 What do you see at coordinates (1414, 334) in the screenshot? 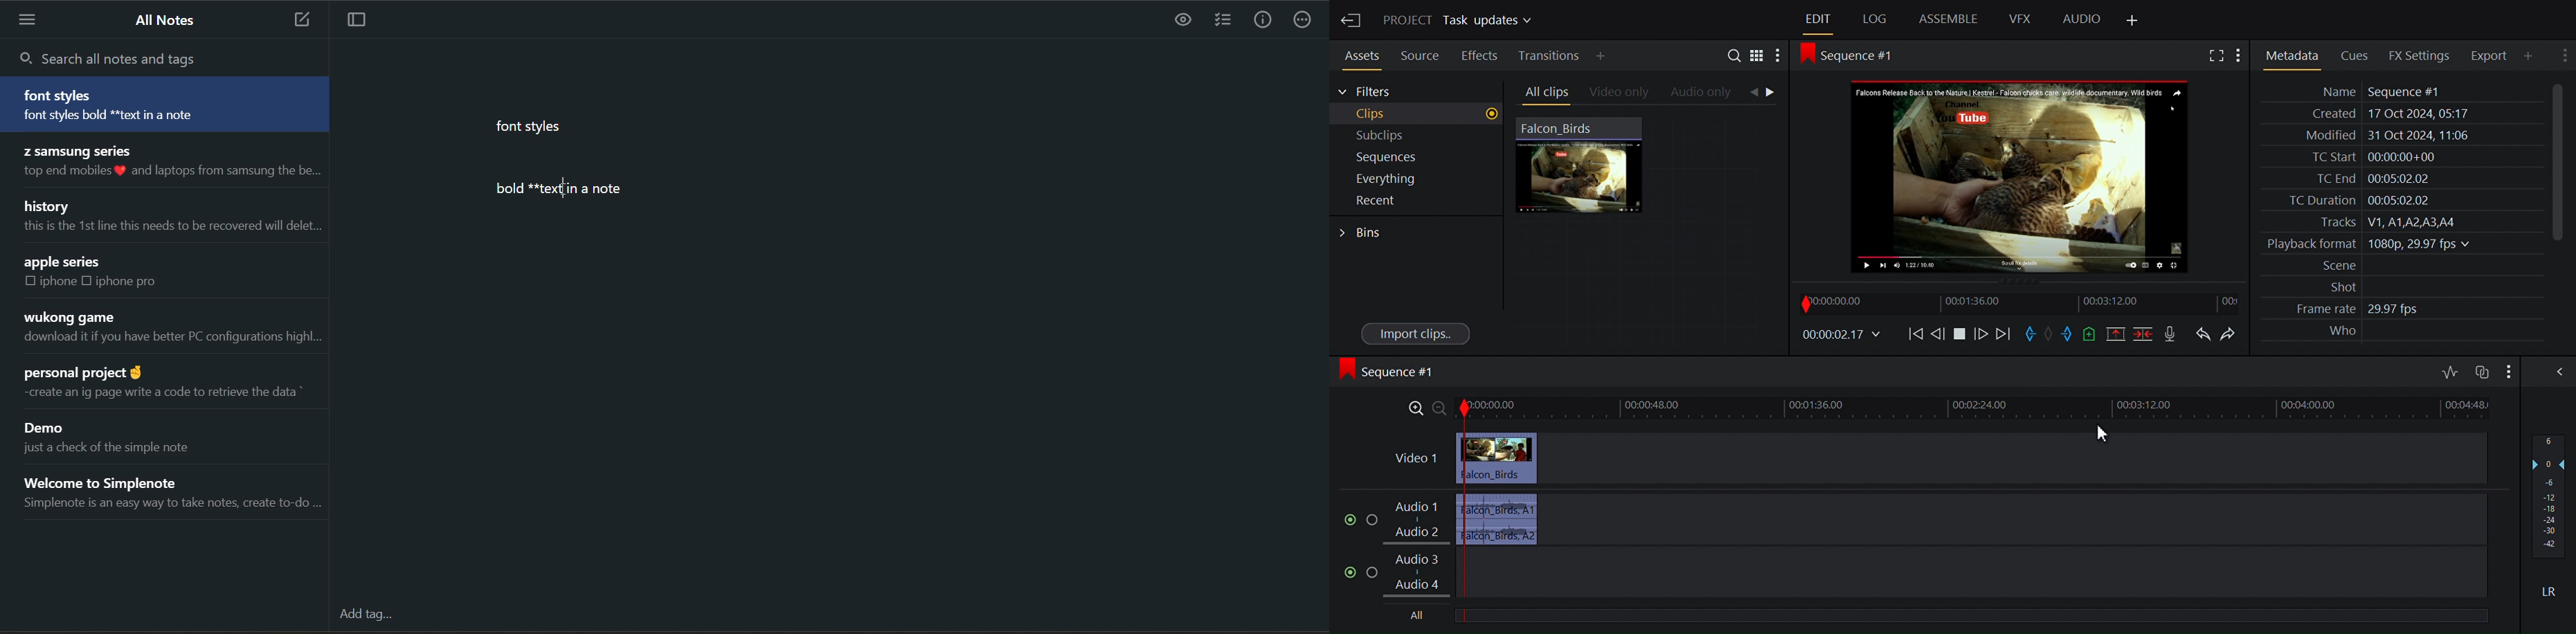
I see `Import clips` at bounding box center [1414, 334].